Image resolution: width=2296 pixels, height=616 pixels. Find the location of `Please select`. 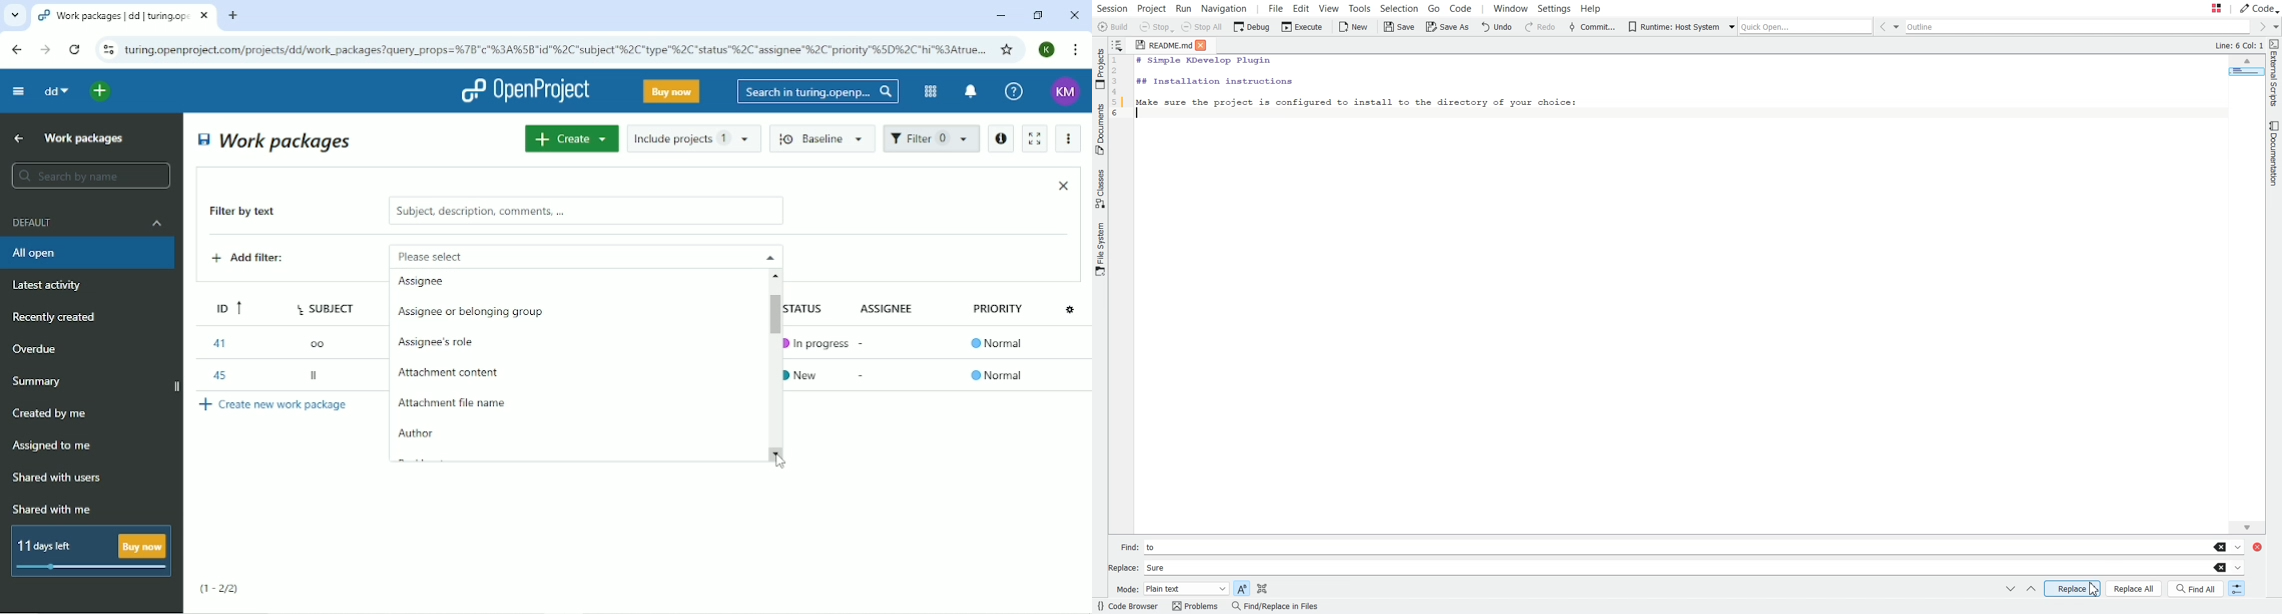

Please select is located at coordinates (558, 255).